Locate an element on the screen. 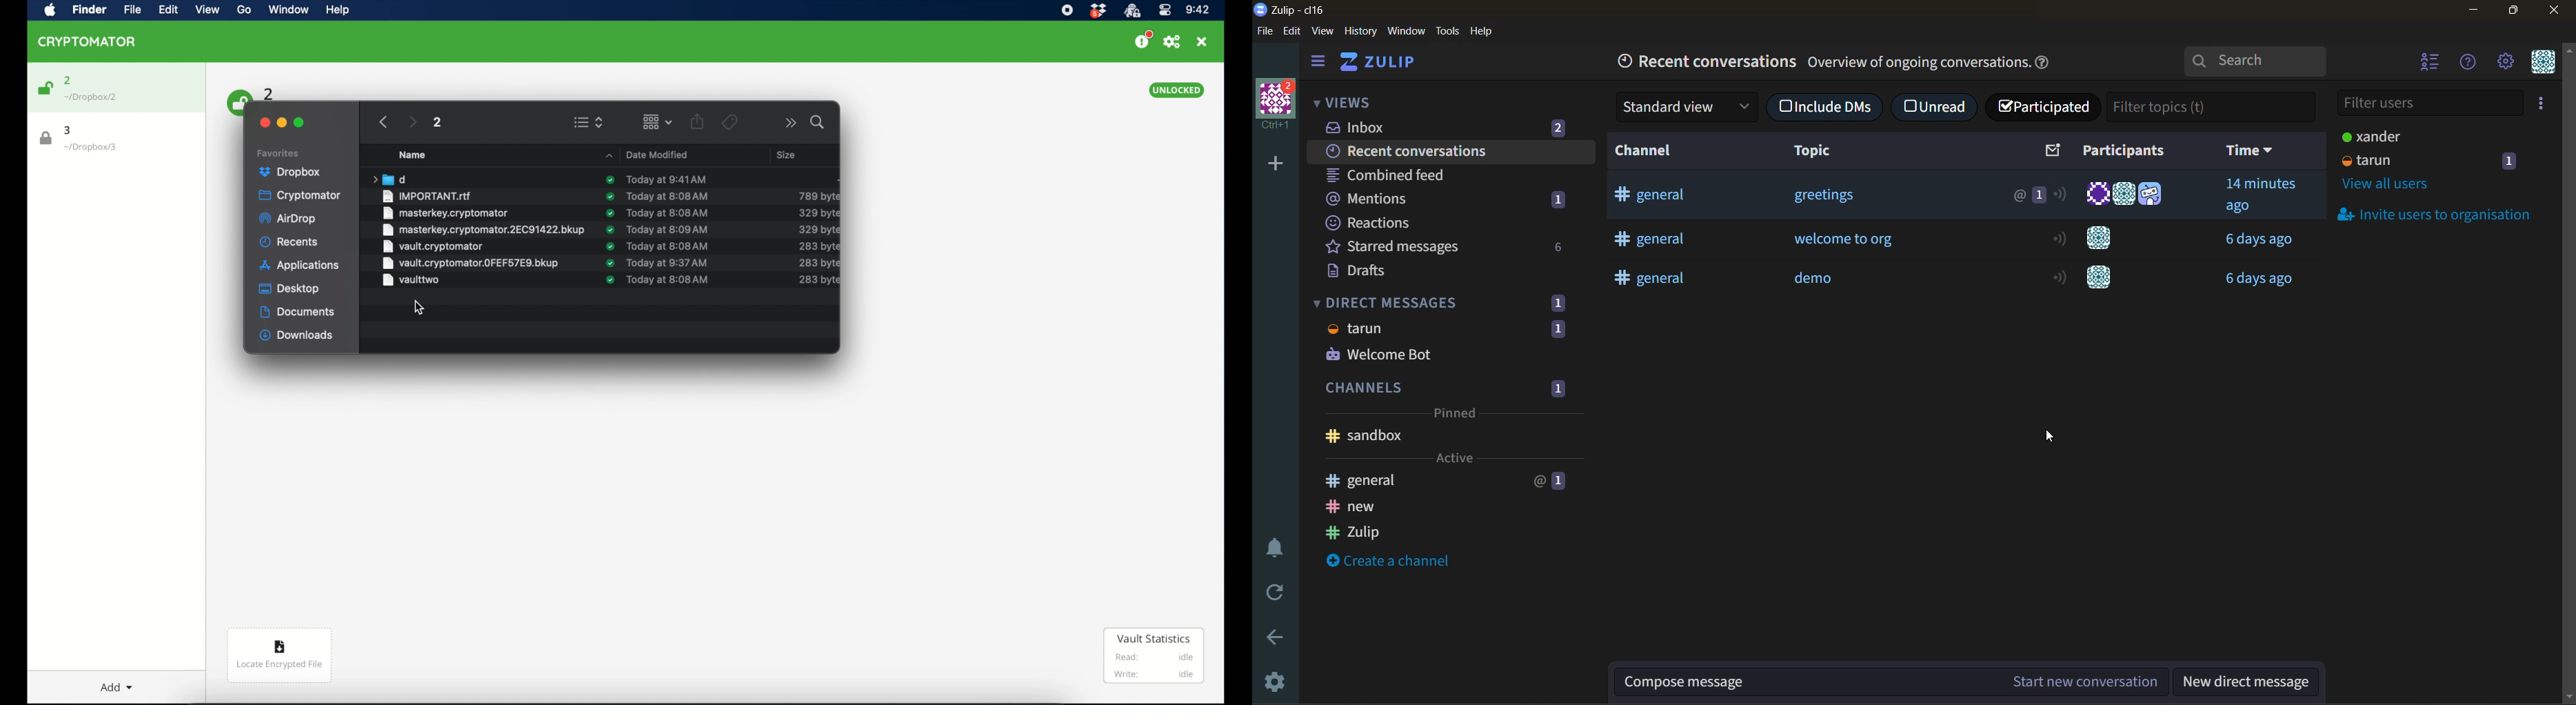 This screenshot has height=728, width=2576. channels is located at coordinates (1446, 384).